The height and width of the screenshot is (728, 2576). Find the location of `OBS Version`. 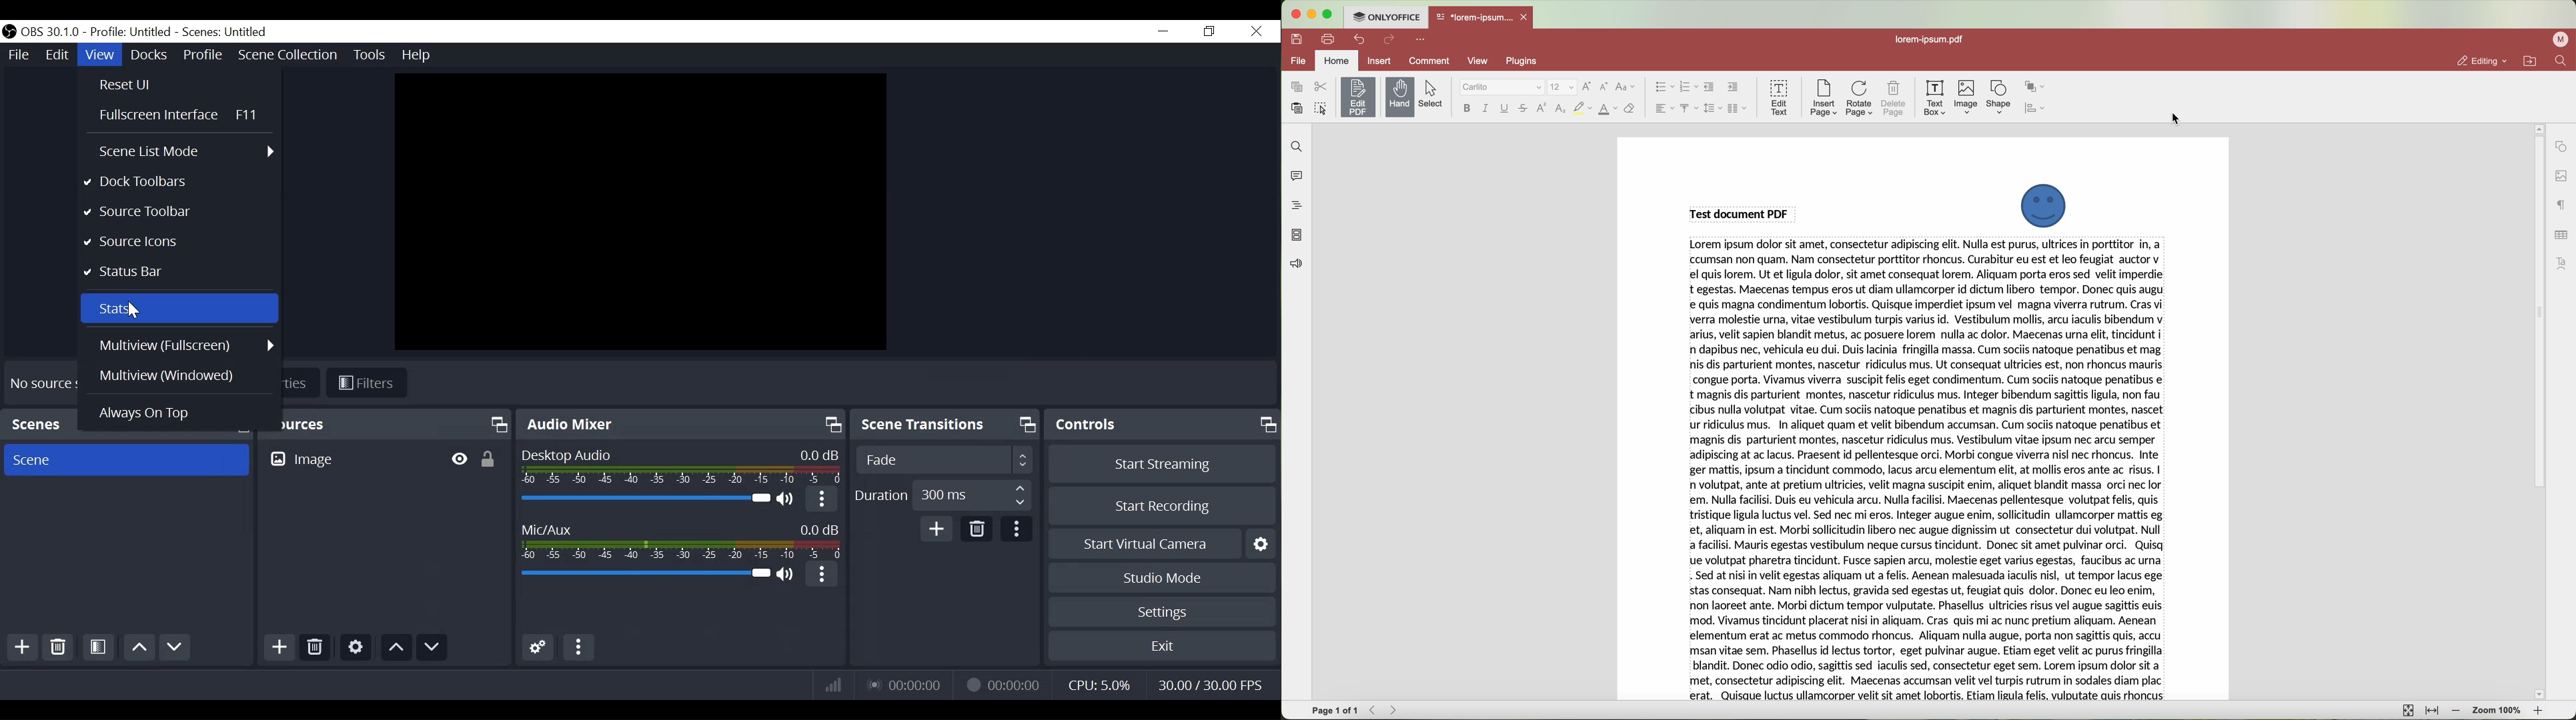

OBS Version is located at coordinates (53, 33).